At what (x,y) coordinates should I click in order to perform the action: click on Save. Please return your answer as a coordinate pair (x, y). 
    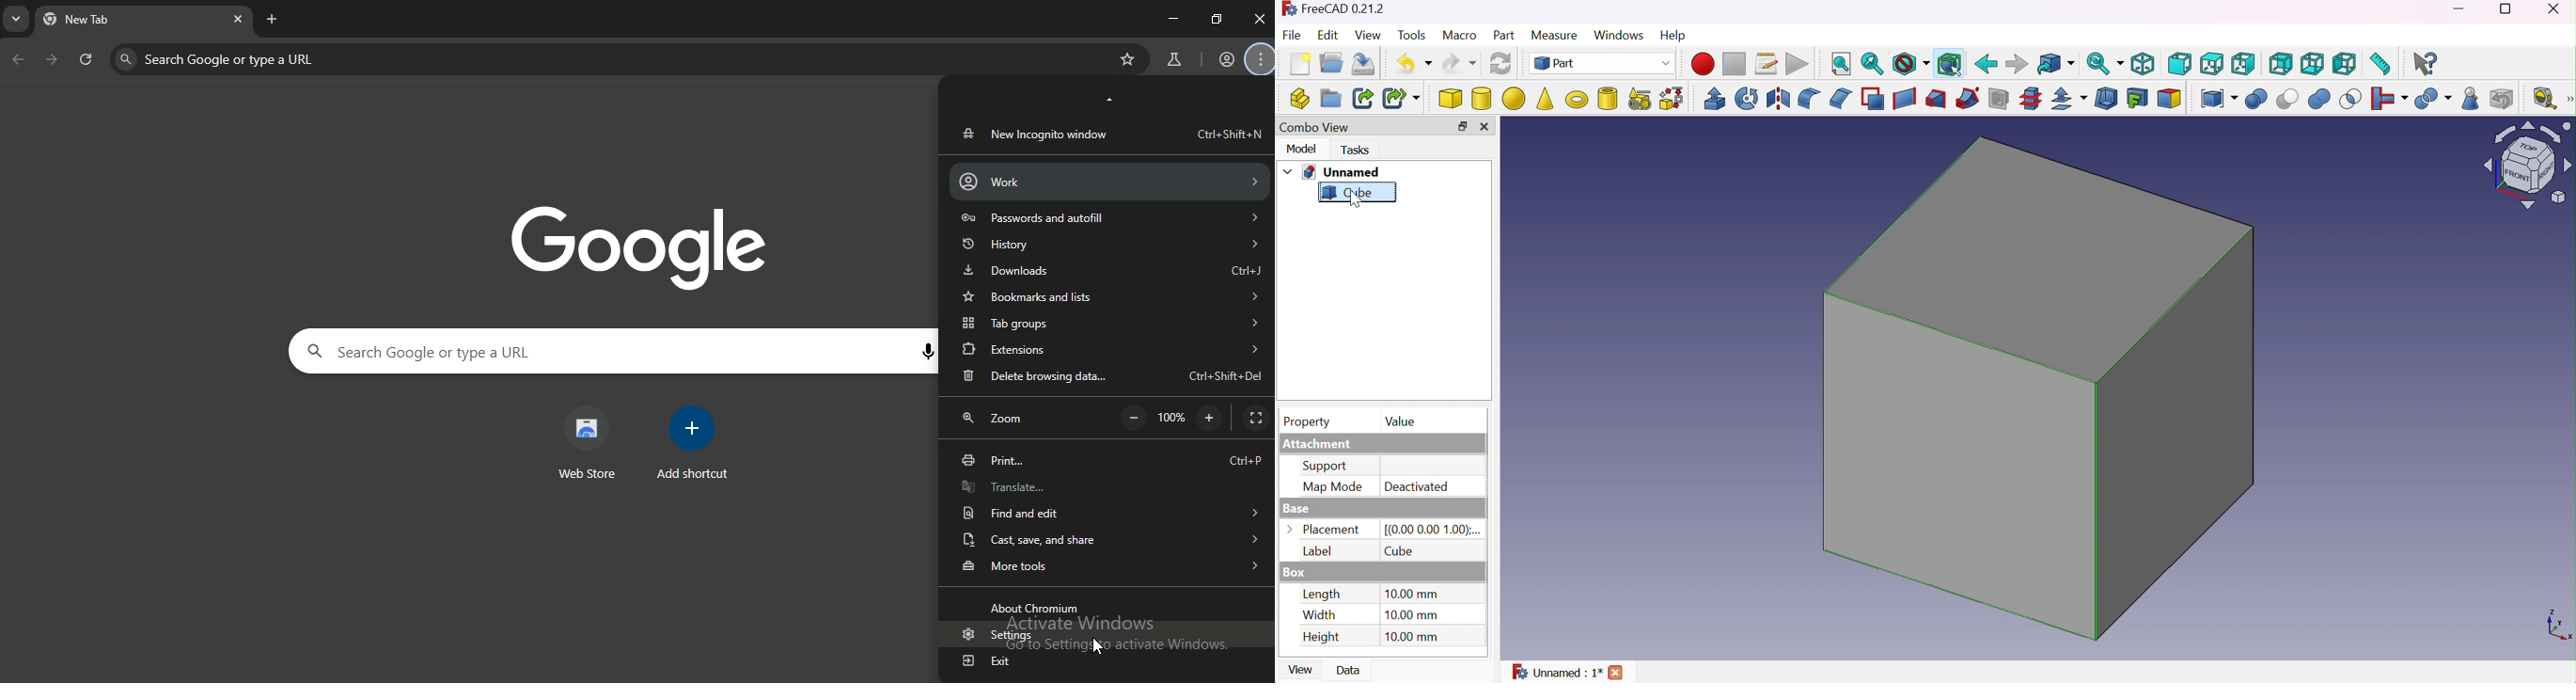
    Looking at the image, I should click on (1367, 64).